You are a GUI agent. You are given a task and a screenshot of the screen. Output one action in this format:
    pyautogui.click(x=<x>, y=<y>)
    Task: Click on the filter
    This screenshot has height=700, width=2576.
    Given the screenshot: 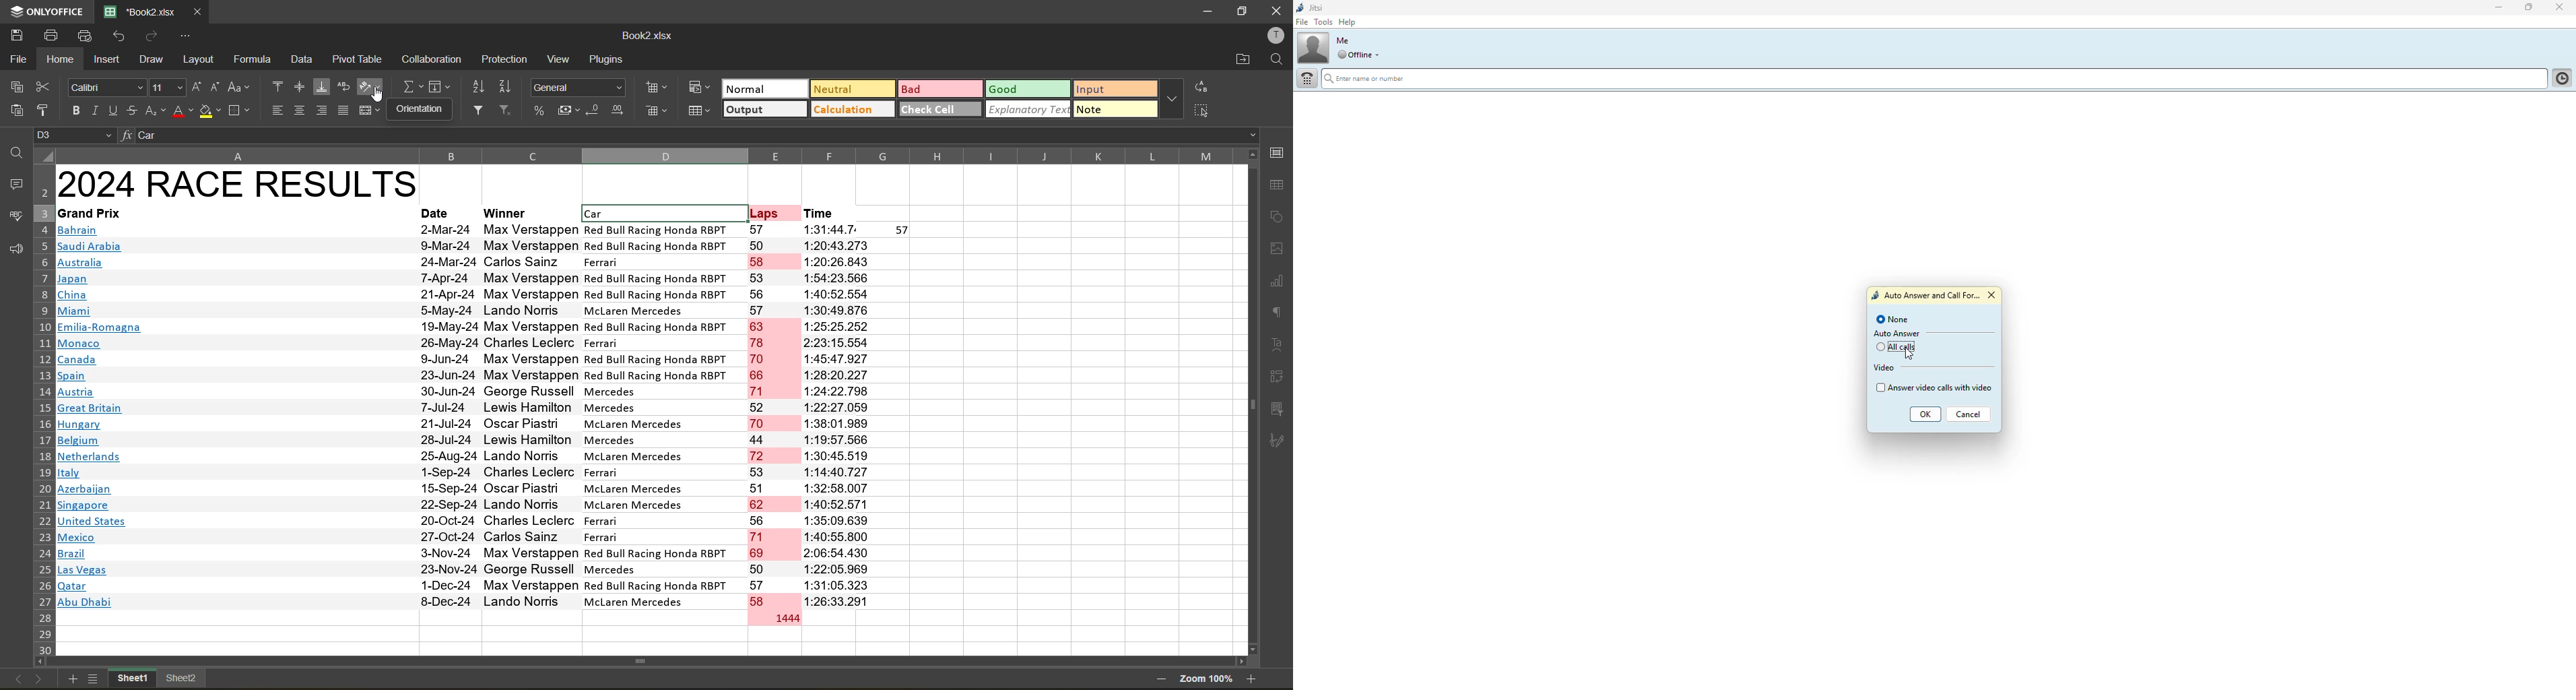 What is the action you would take?
    pyautogui.click(x=480, y=111)
    